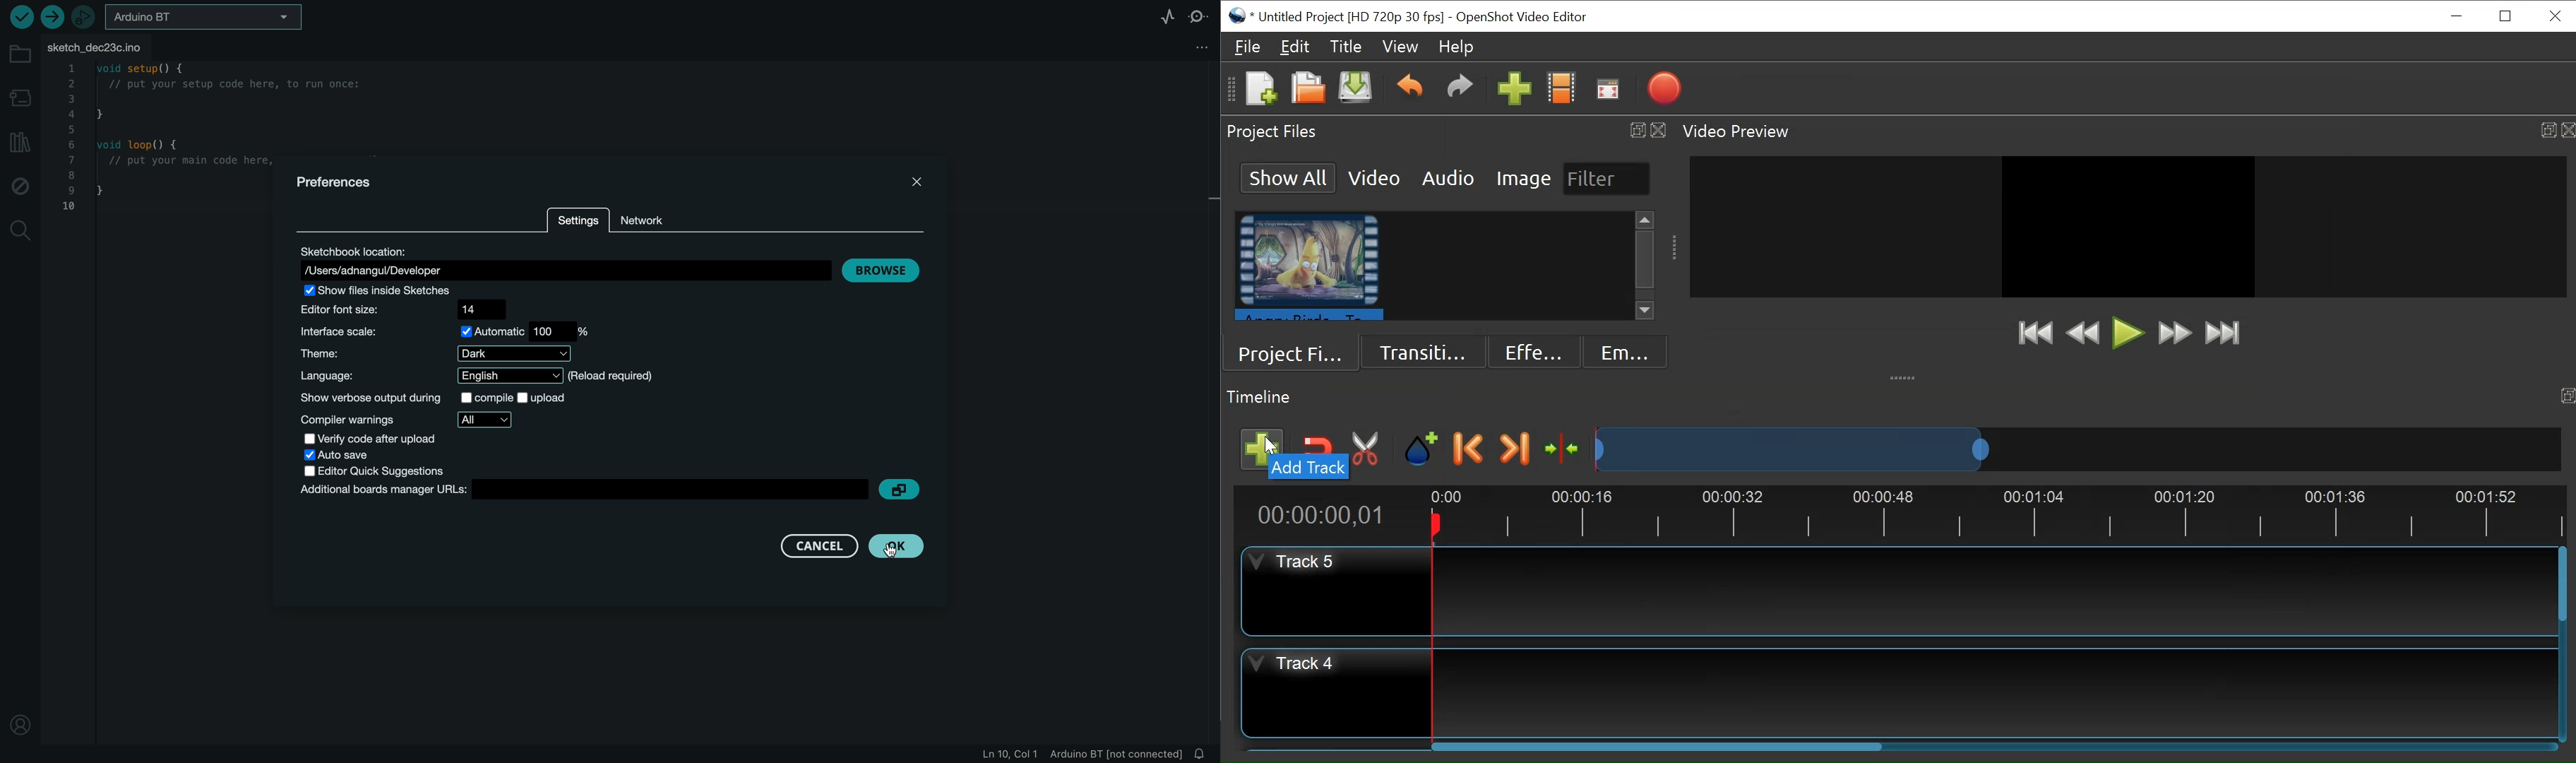  What do you see at coordinates (1197, 46) in the screenshot?
I see `file manager` at bounding box center [1197, 46].